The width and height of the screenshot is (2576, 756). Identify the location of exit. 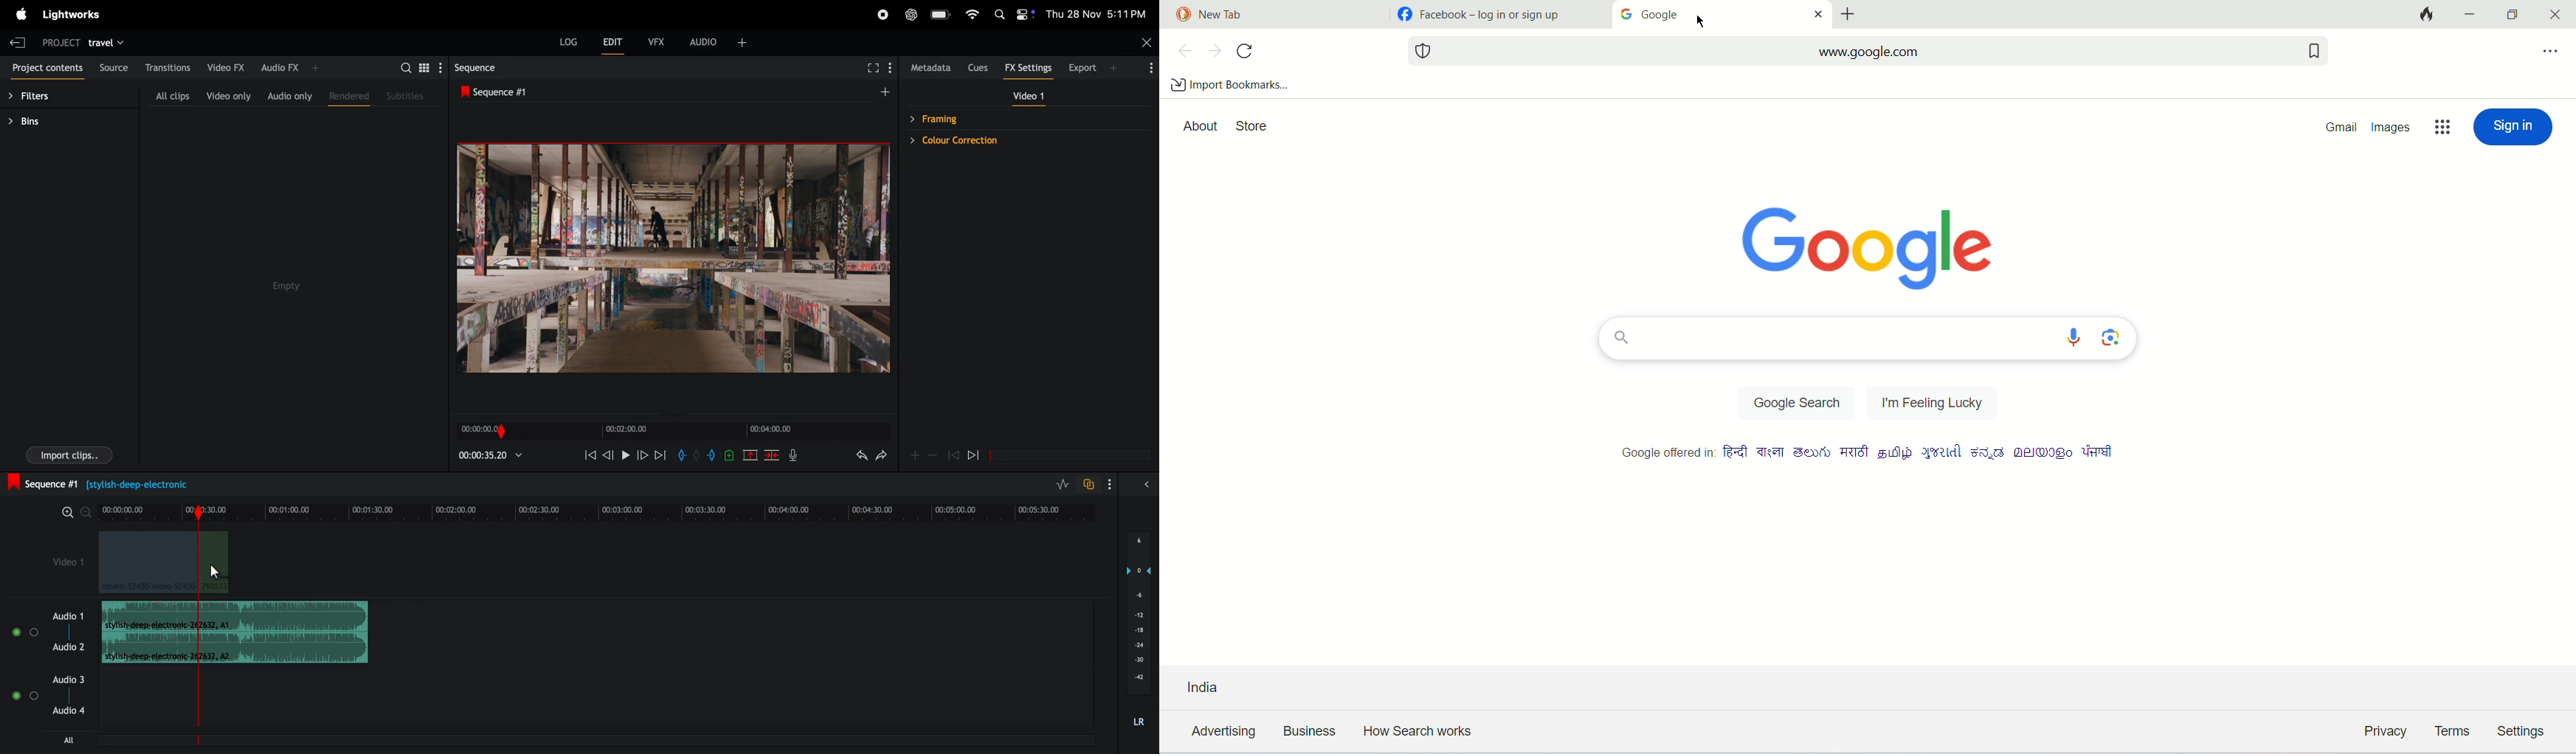
(18, 40).